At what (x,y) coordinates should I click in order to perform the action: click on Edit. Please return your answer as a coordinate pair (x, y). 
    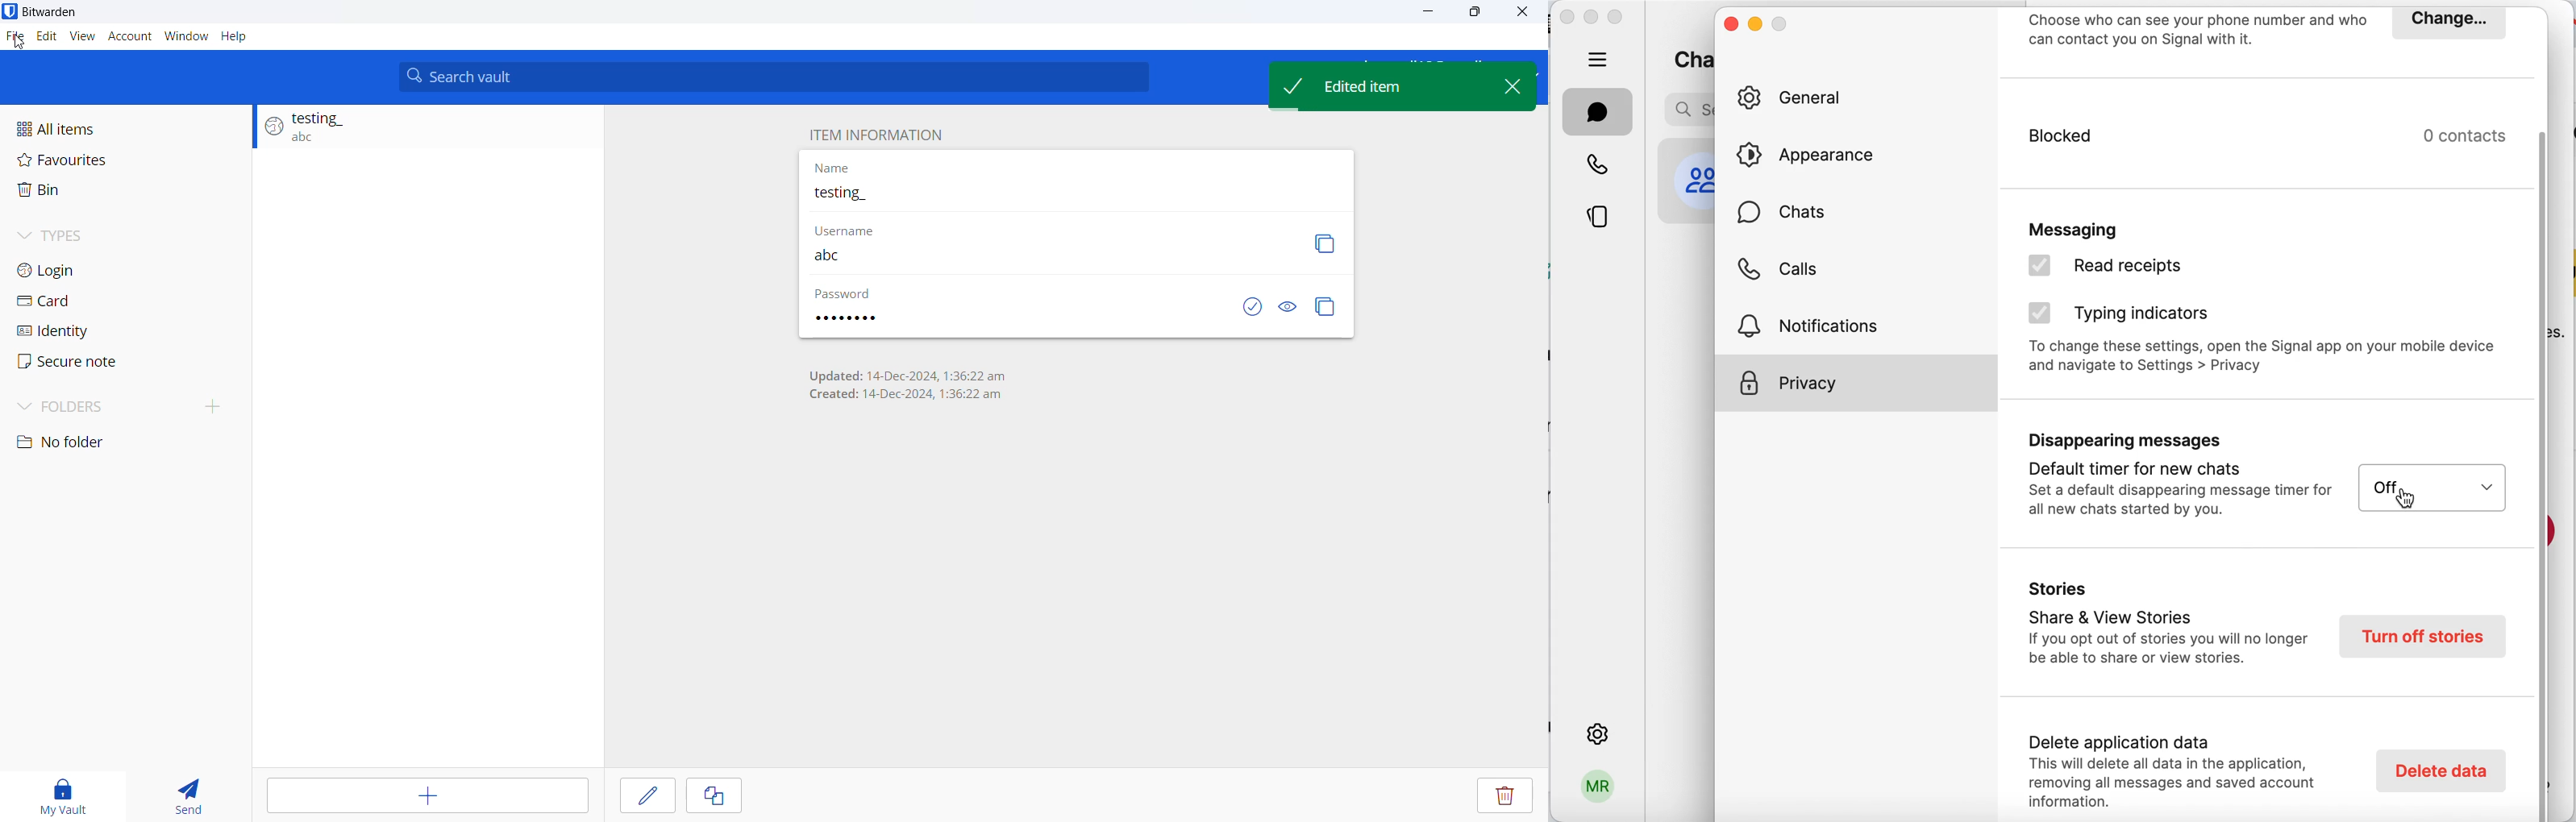
    Looking at the image, I should click on (46, 37).